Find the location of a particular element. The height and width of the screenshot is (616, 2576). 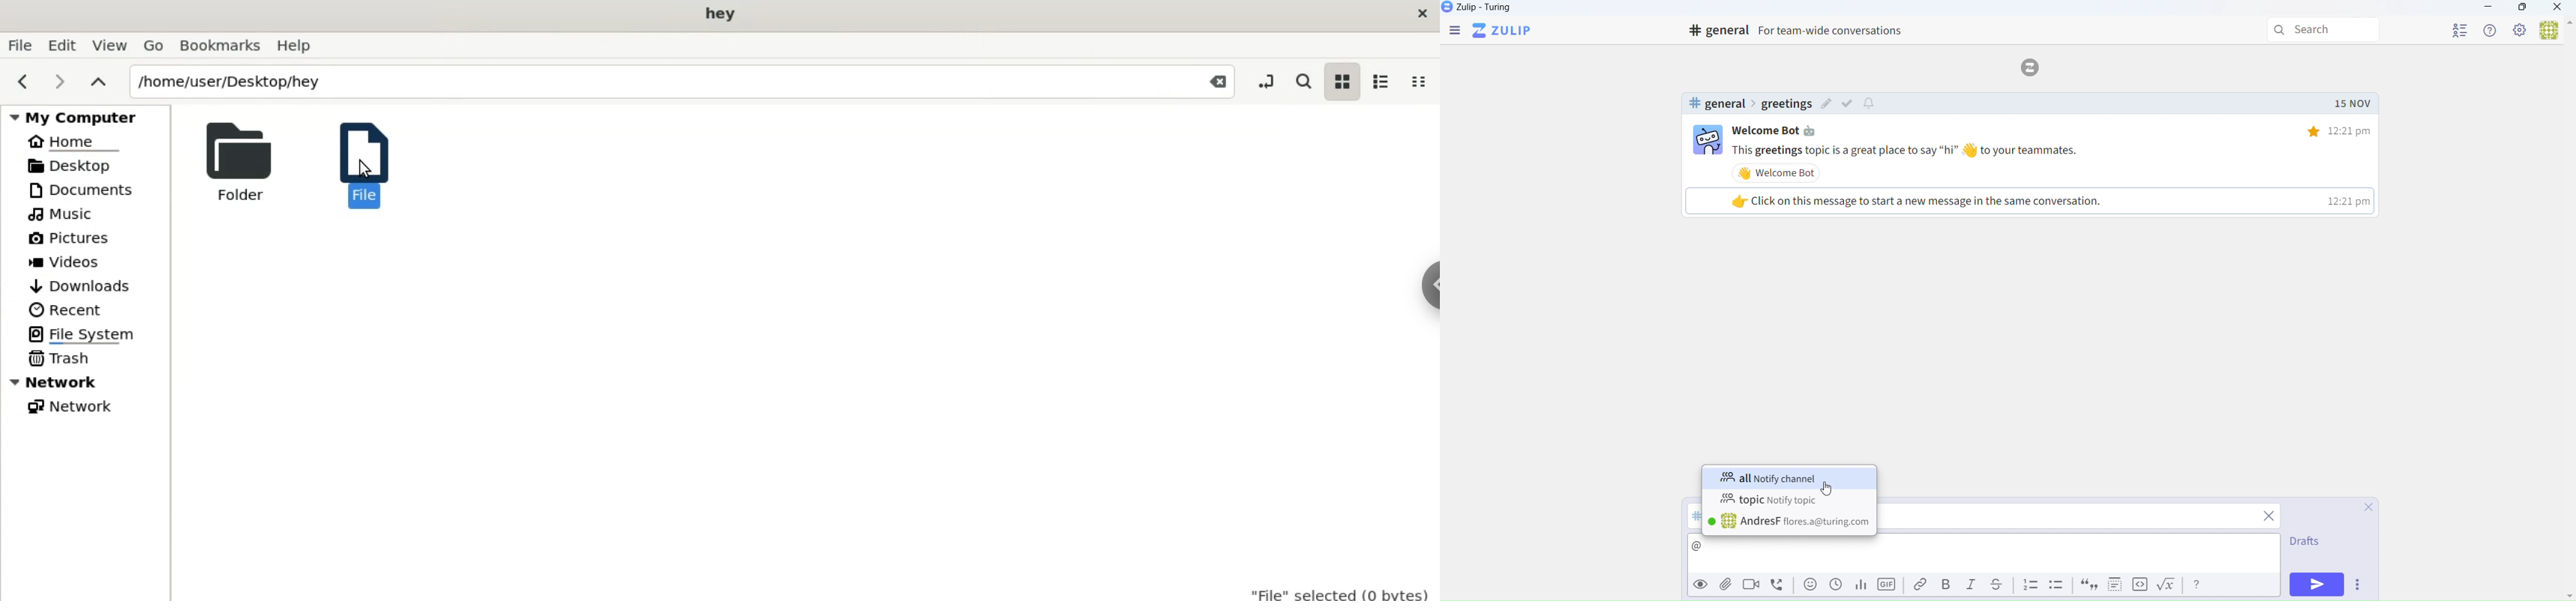

All Notify Channel is located at coordinates (1781, 478).